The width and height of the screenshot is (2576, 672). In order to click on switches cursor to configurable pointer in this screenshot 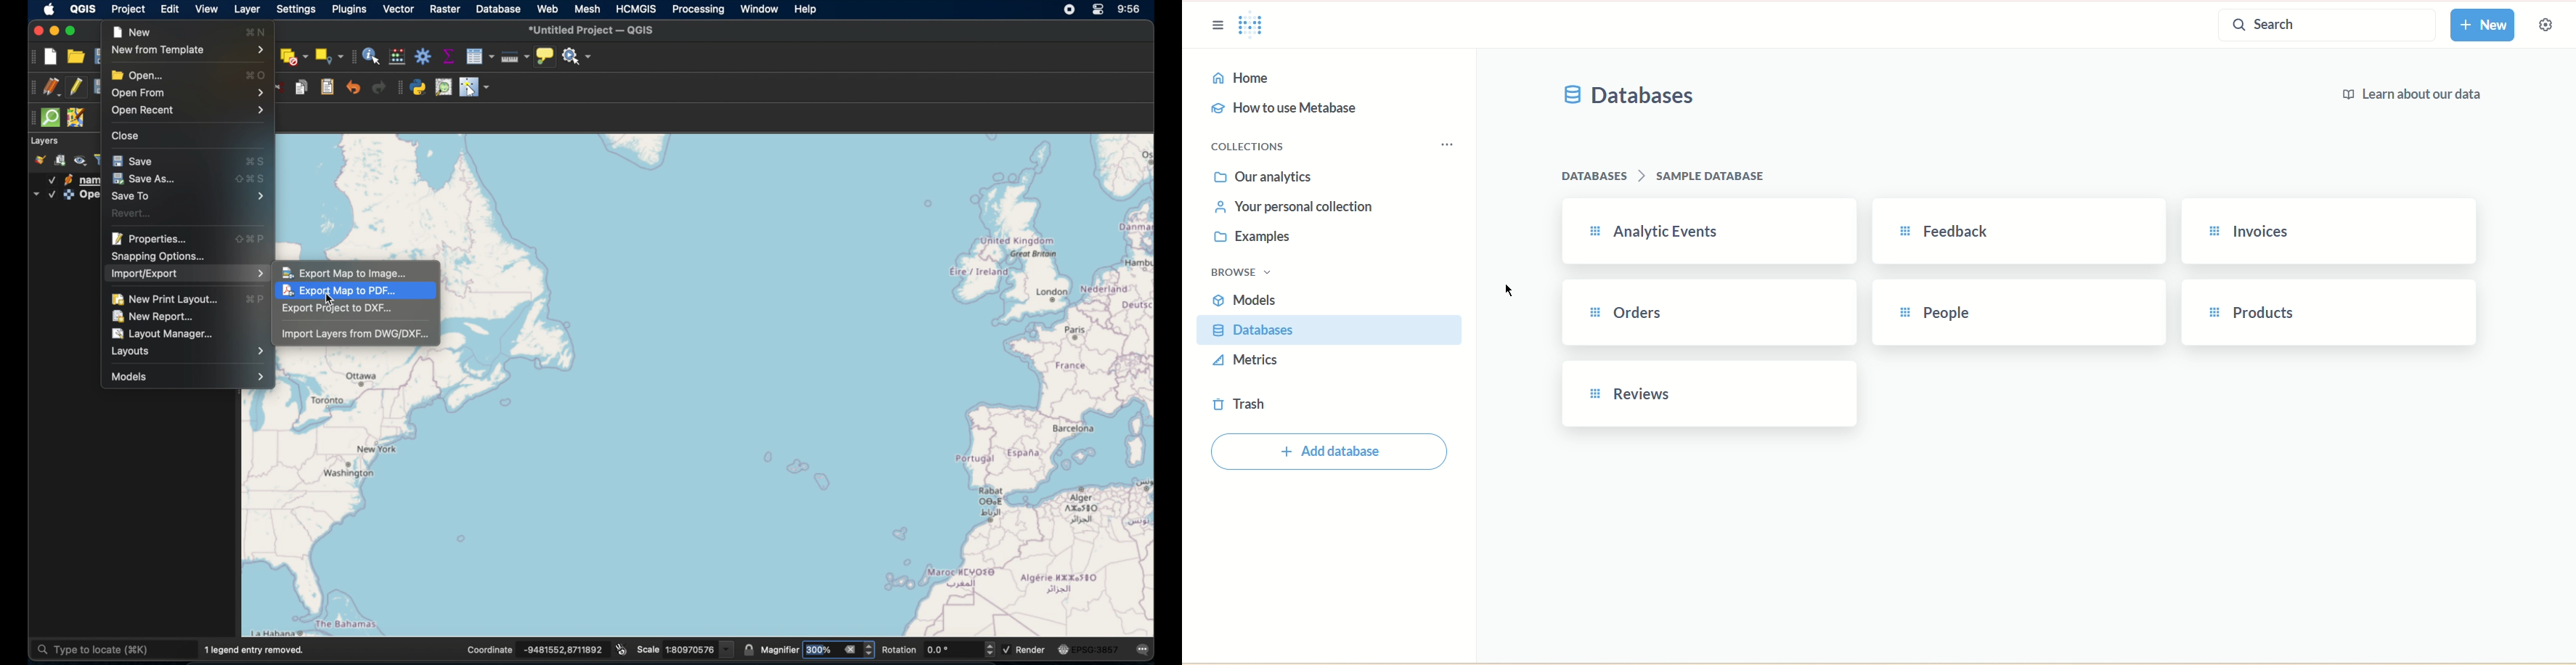, I will do `click(476, 89)`.